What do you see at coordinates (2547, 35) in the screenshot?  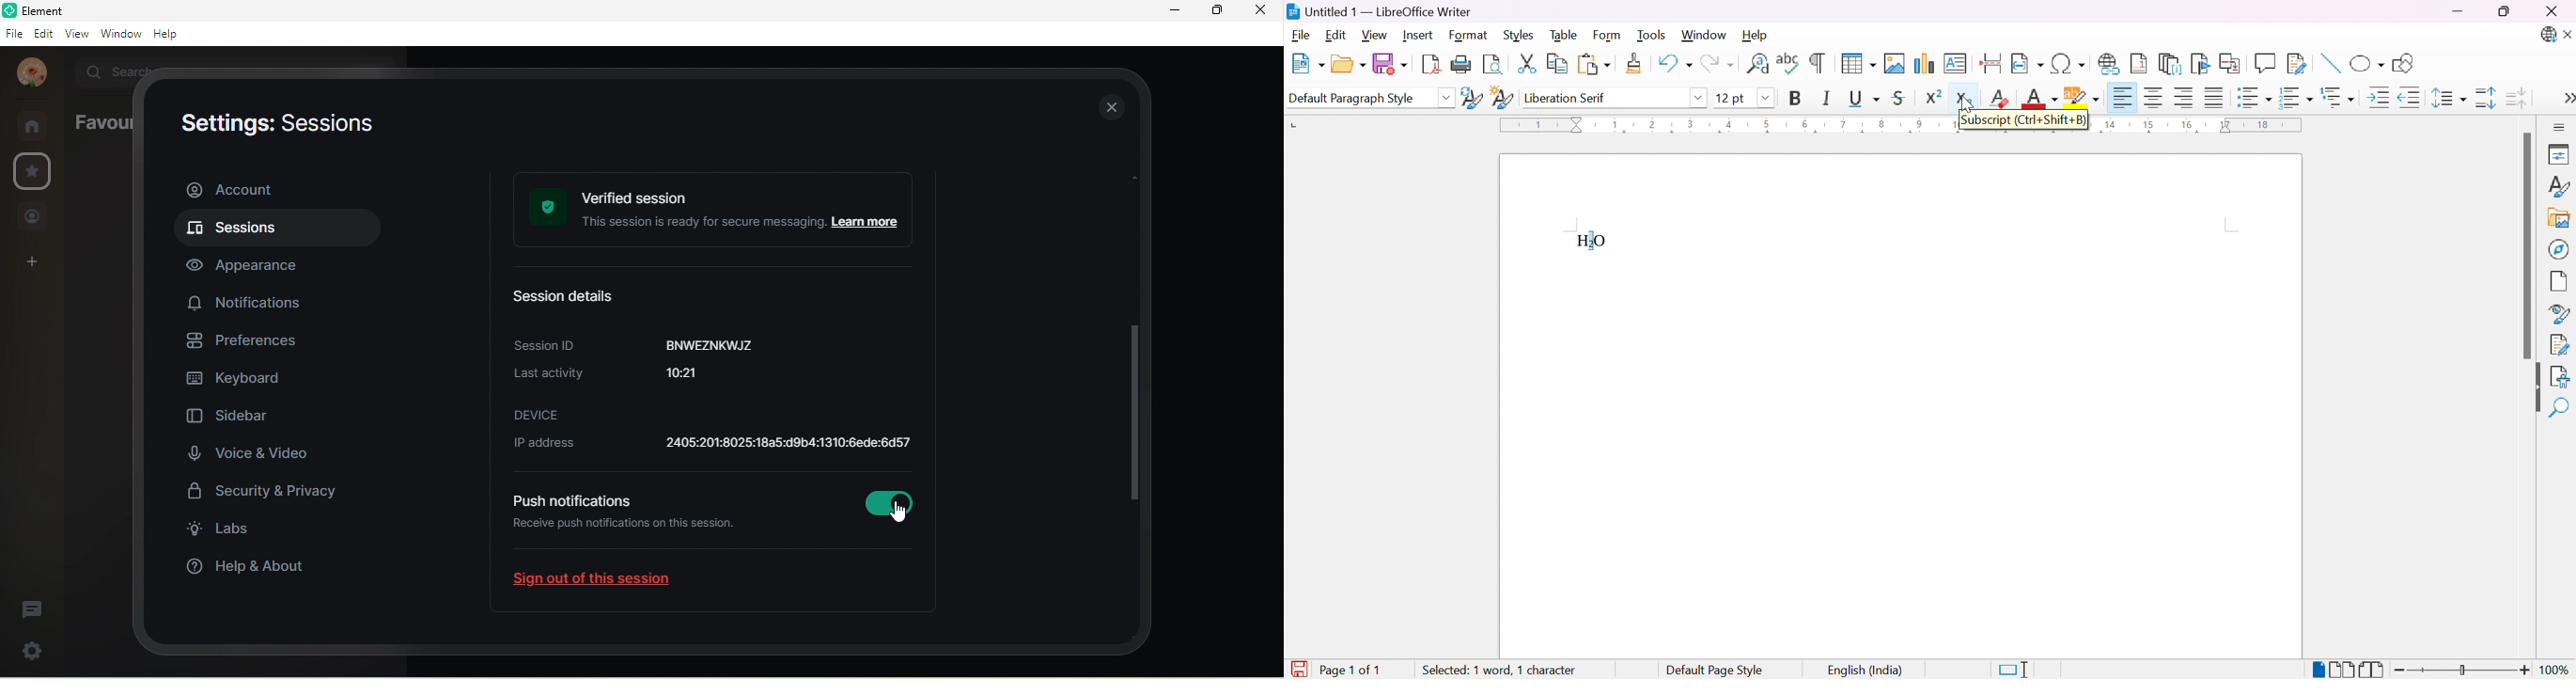 I see `Updates available.` at bounding box center [2547, 35].